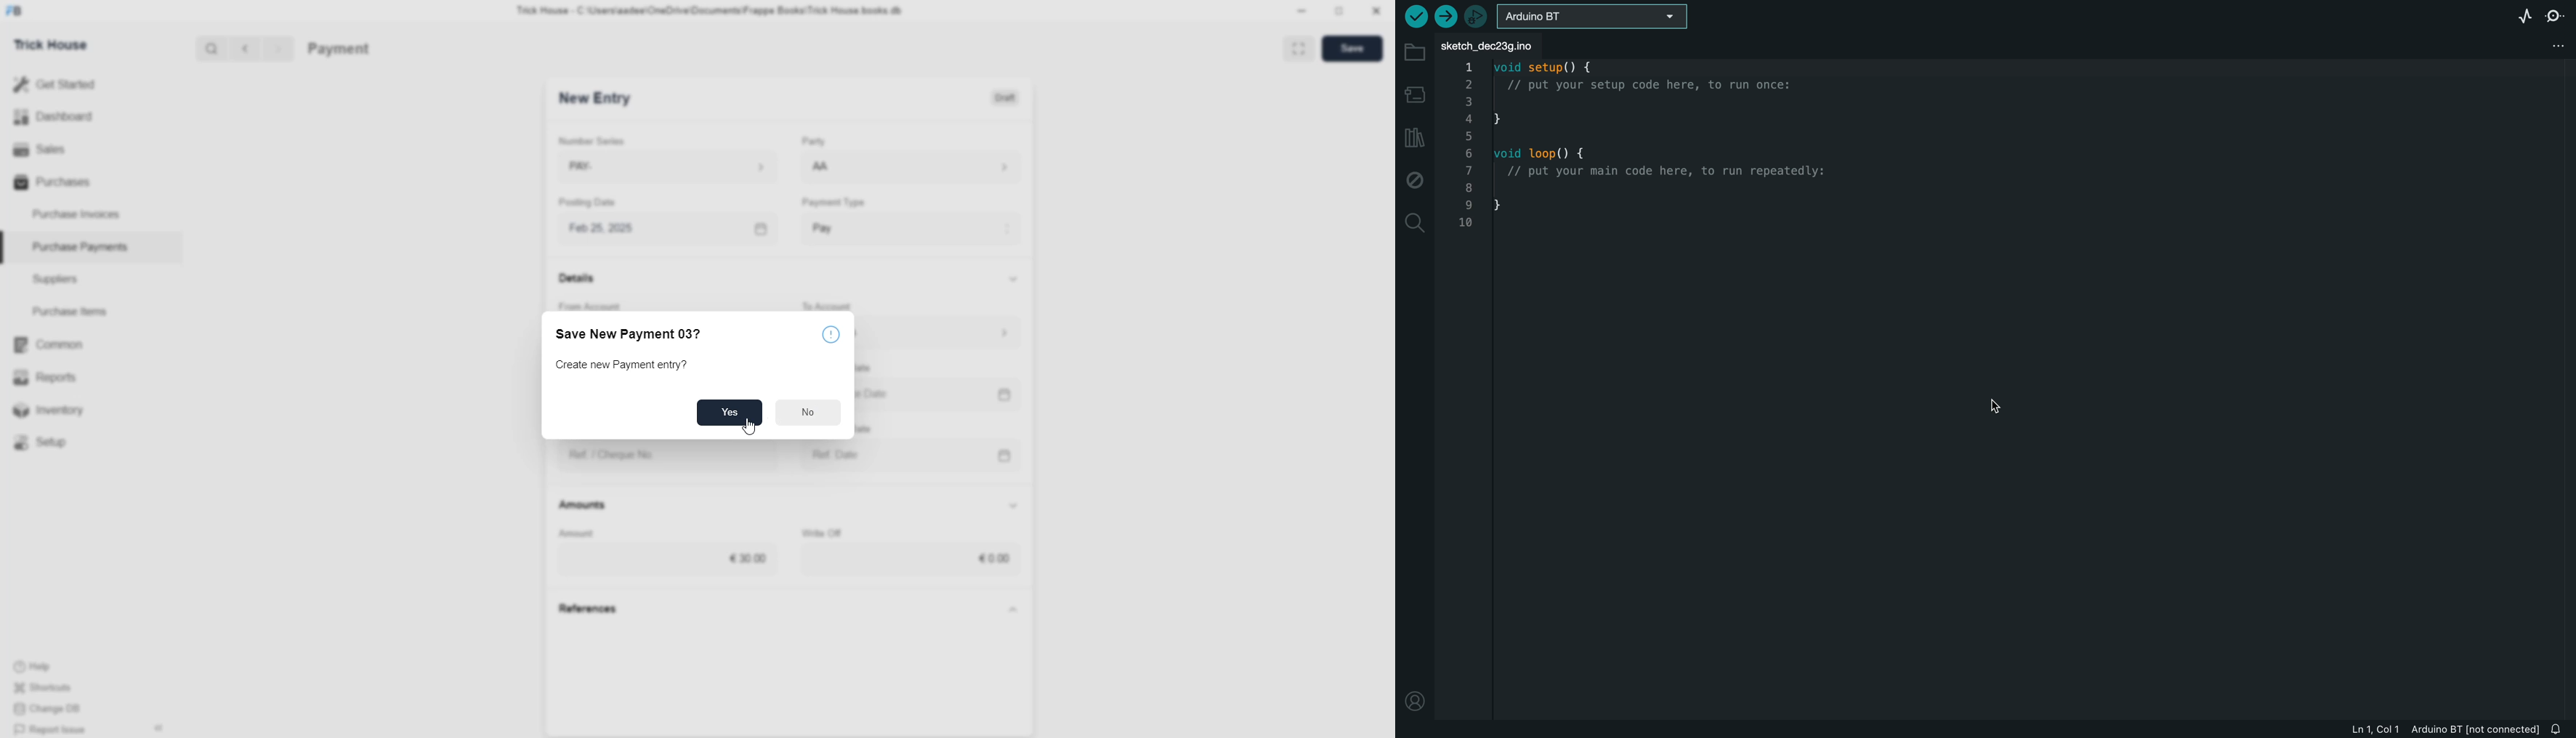 This screenshot has width=2576, height=756. Describe the element at coordinates (845, 303) in the screenshot. I see `to account` at that location.